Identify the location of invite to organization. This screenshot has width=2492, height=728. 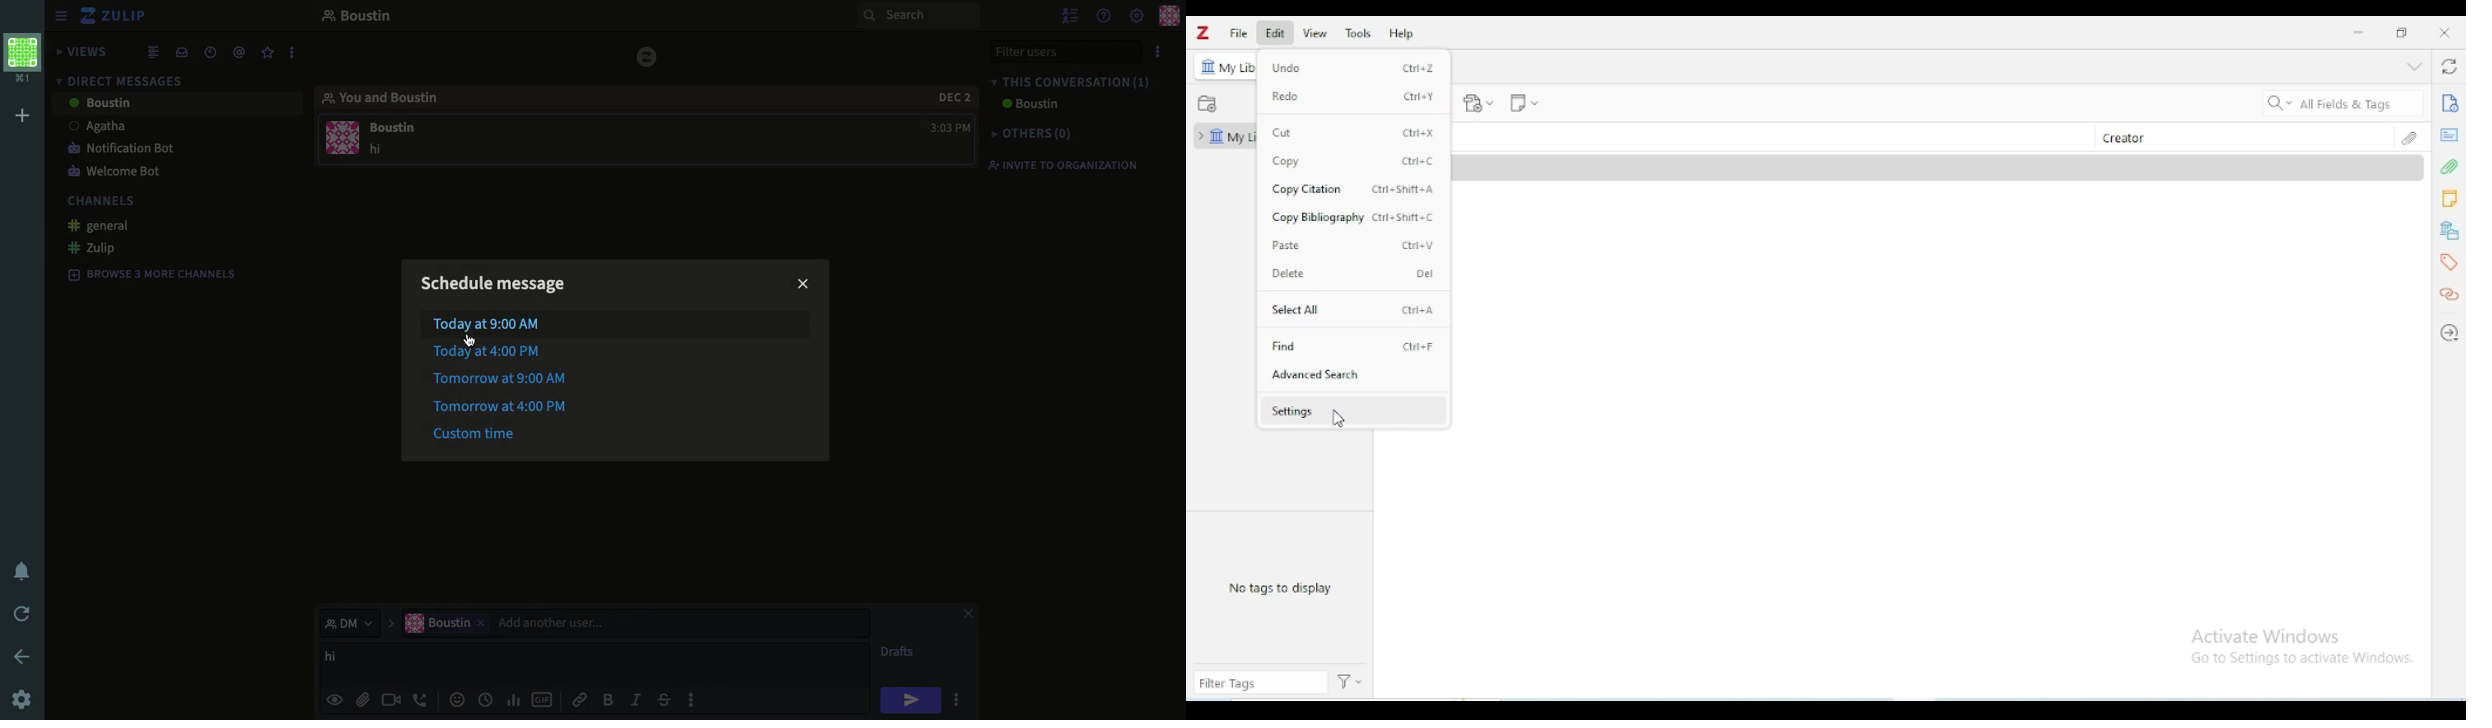
(1070, 164).